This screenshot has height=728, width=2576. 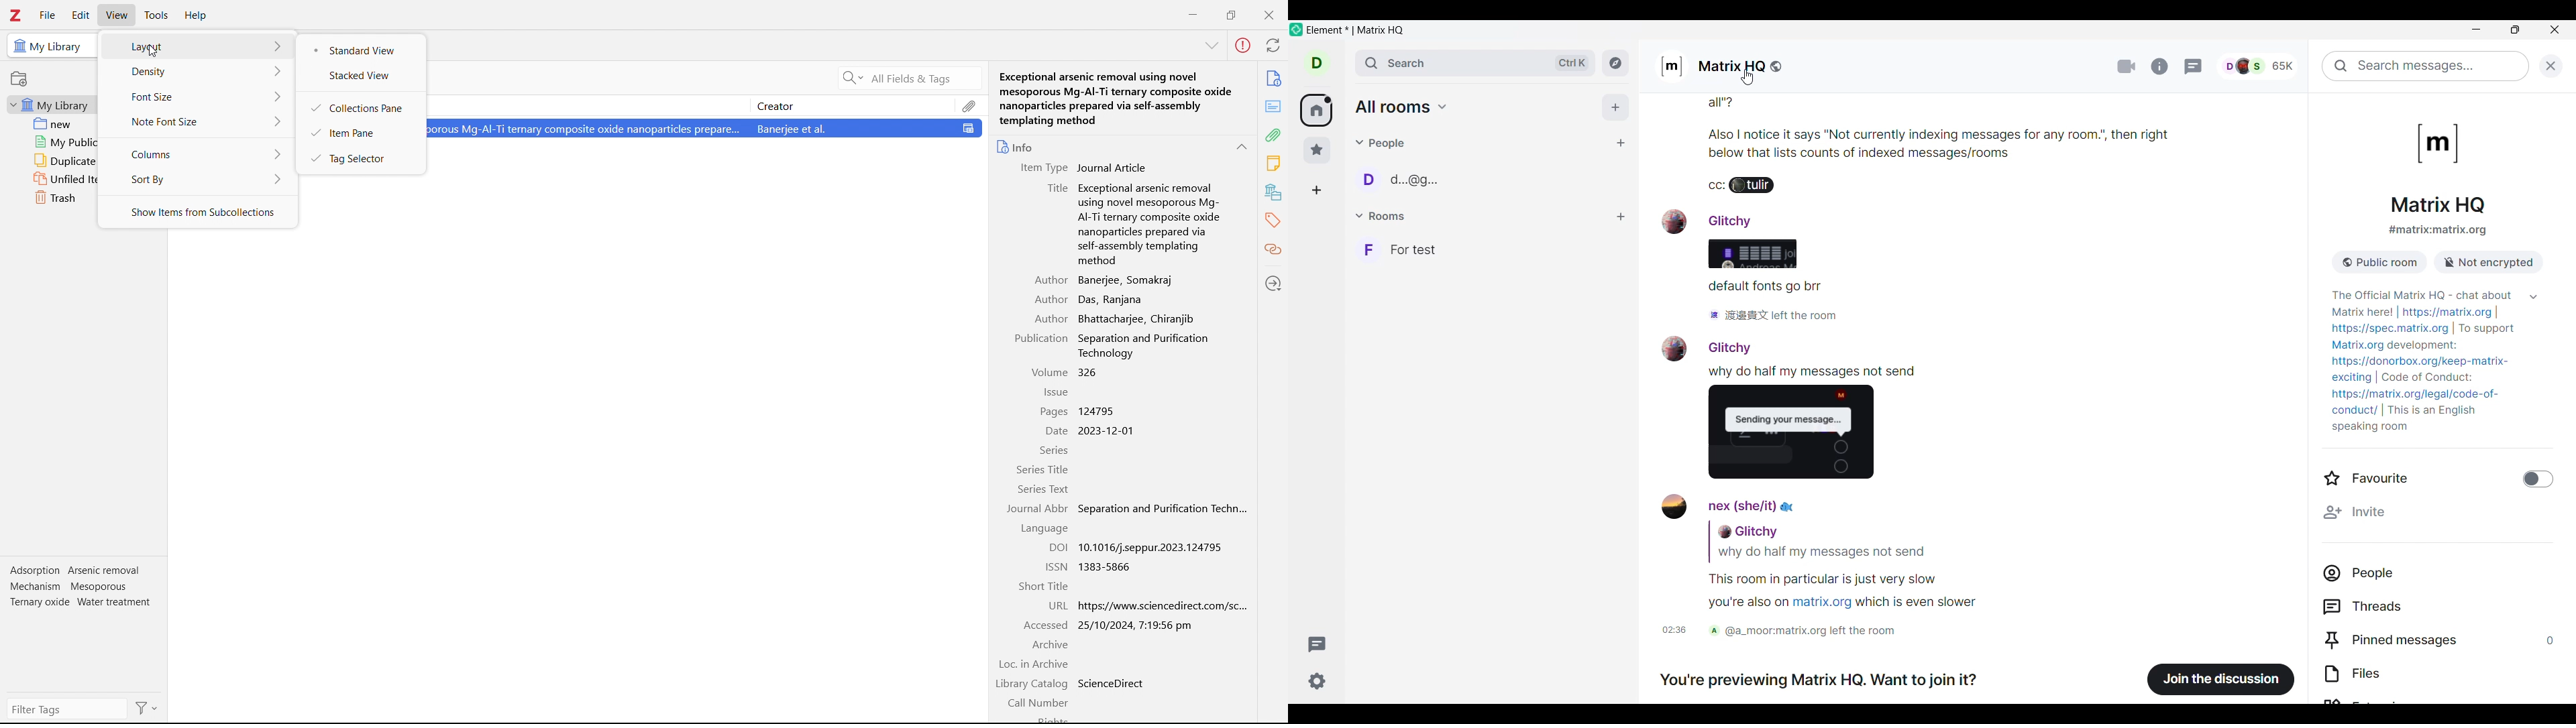 What do you see at coordinates (1118, 97) in the screenshot?
I see `Exceptional arsenic removal using novel
mesoporous Mg-Al-Ti ternary composite oxide
nanoparticles prepared via self-assembly
templating method` at bounding box center [1118, 97].